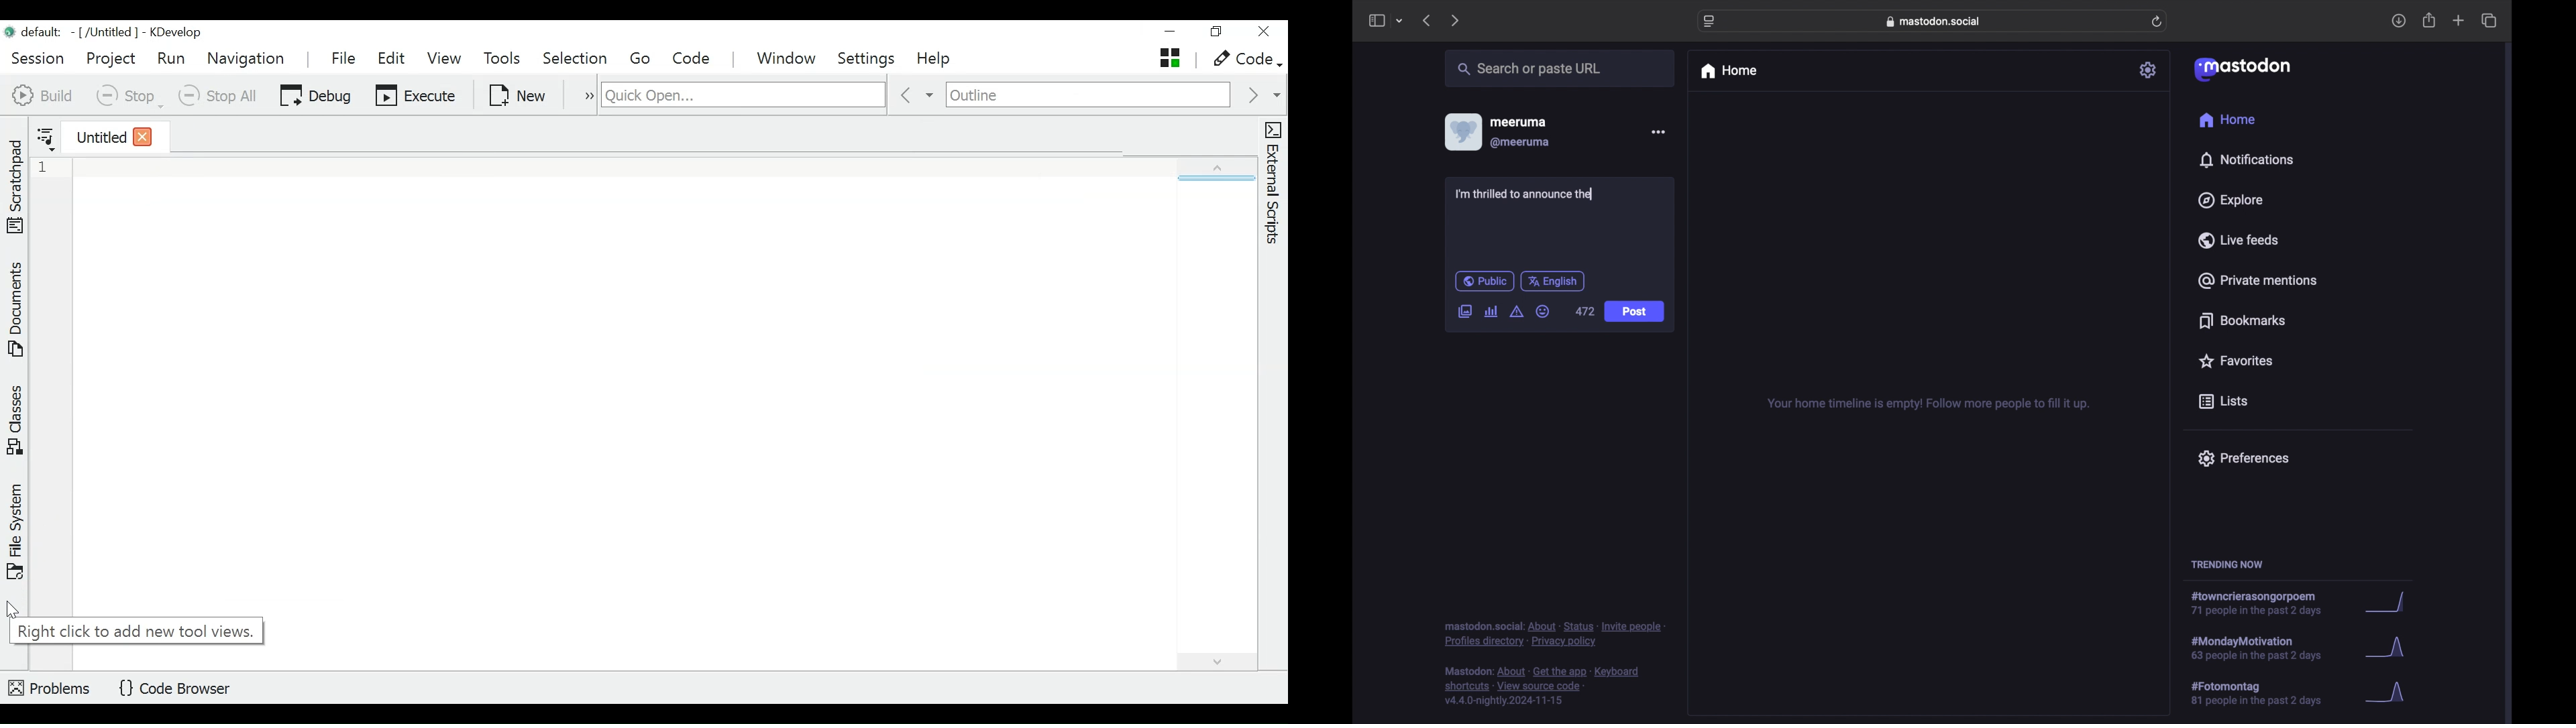 This screenshot has height=728, width=2576. What do you see at coordinates (1554, 635) in the screenshot?
I see `footnote` at bounding box center [1554, 635].